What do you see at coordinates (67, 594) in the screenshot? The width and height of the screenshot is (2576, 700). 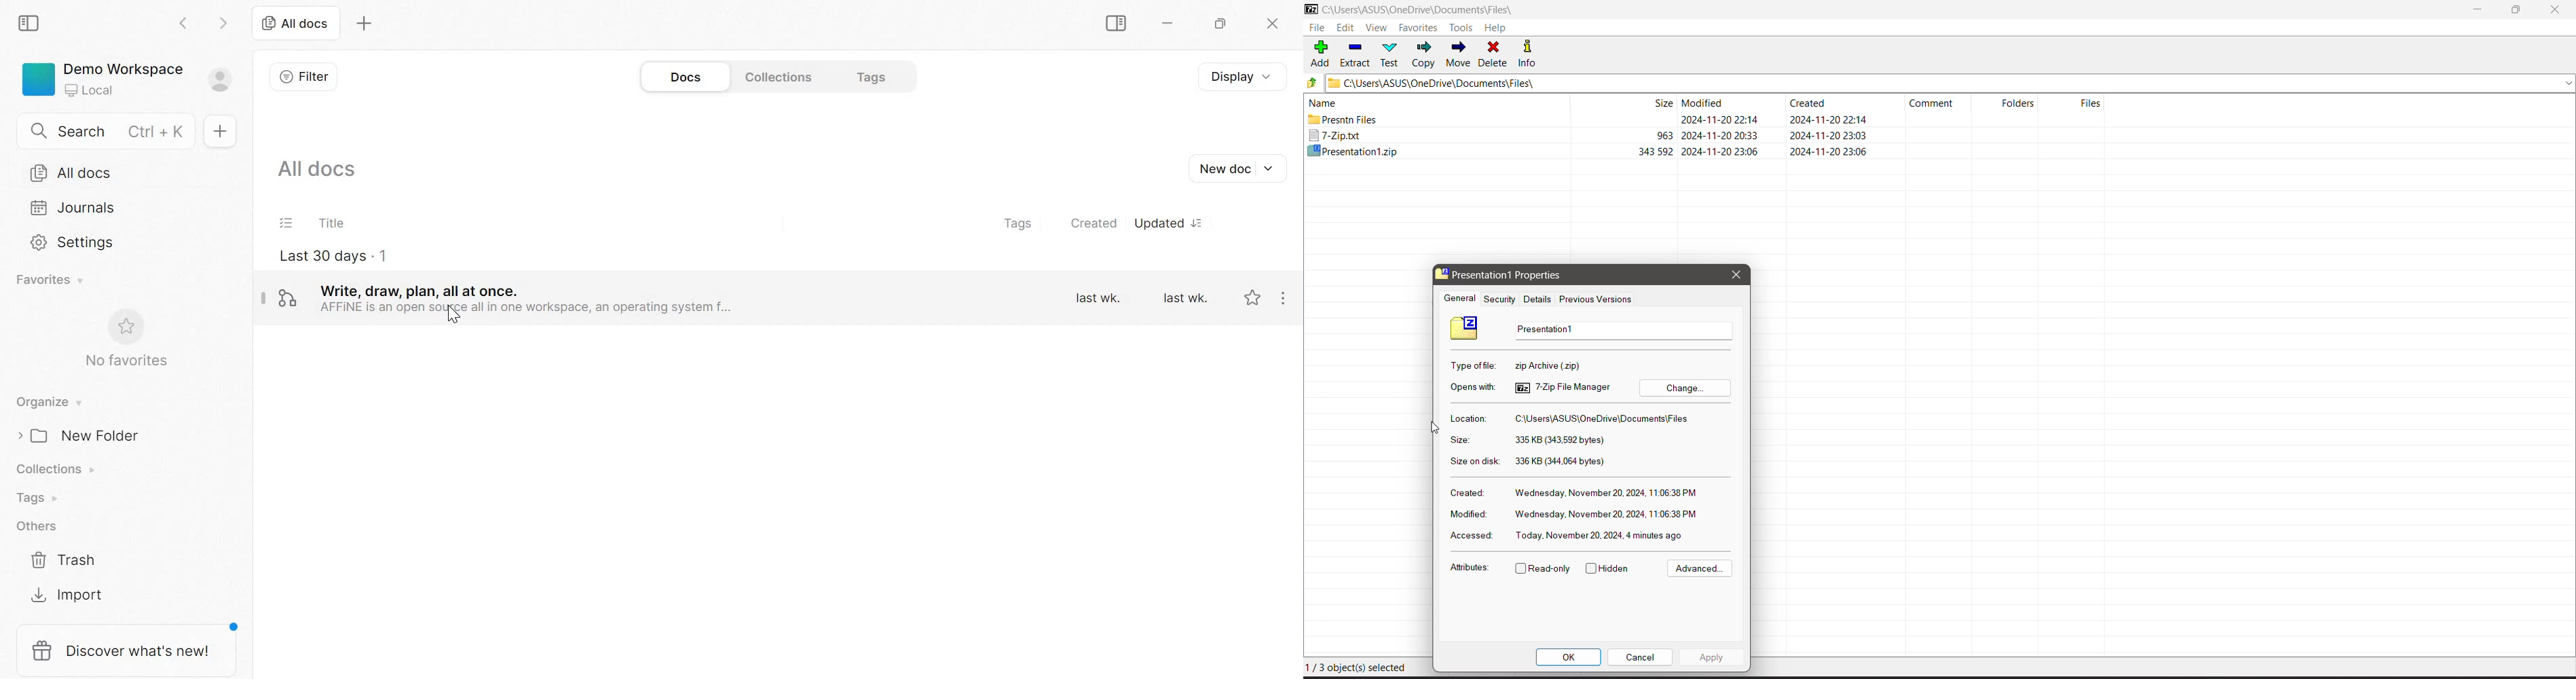 I see `Import` at bounding box center [67, 594].